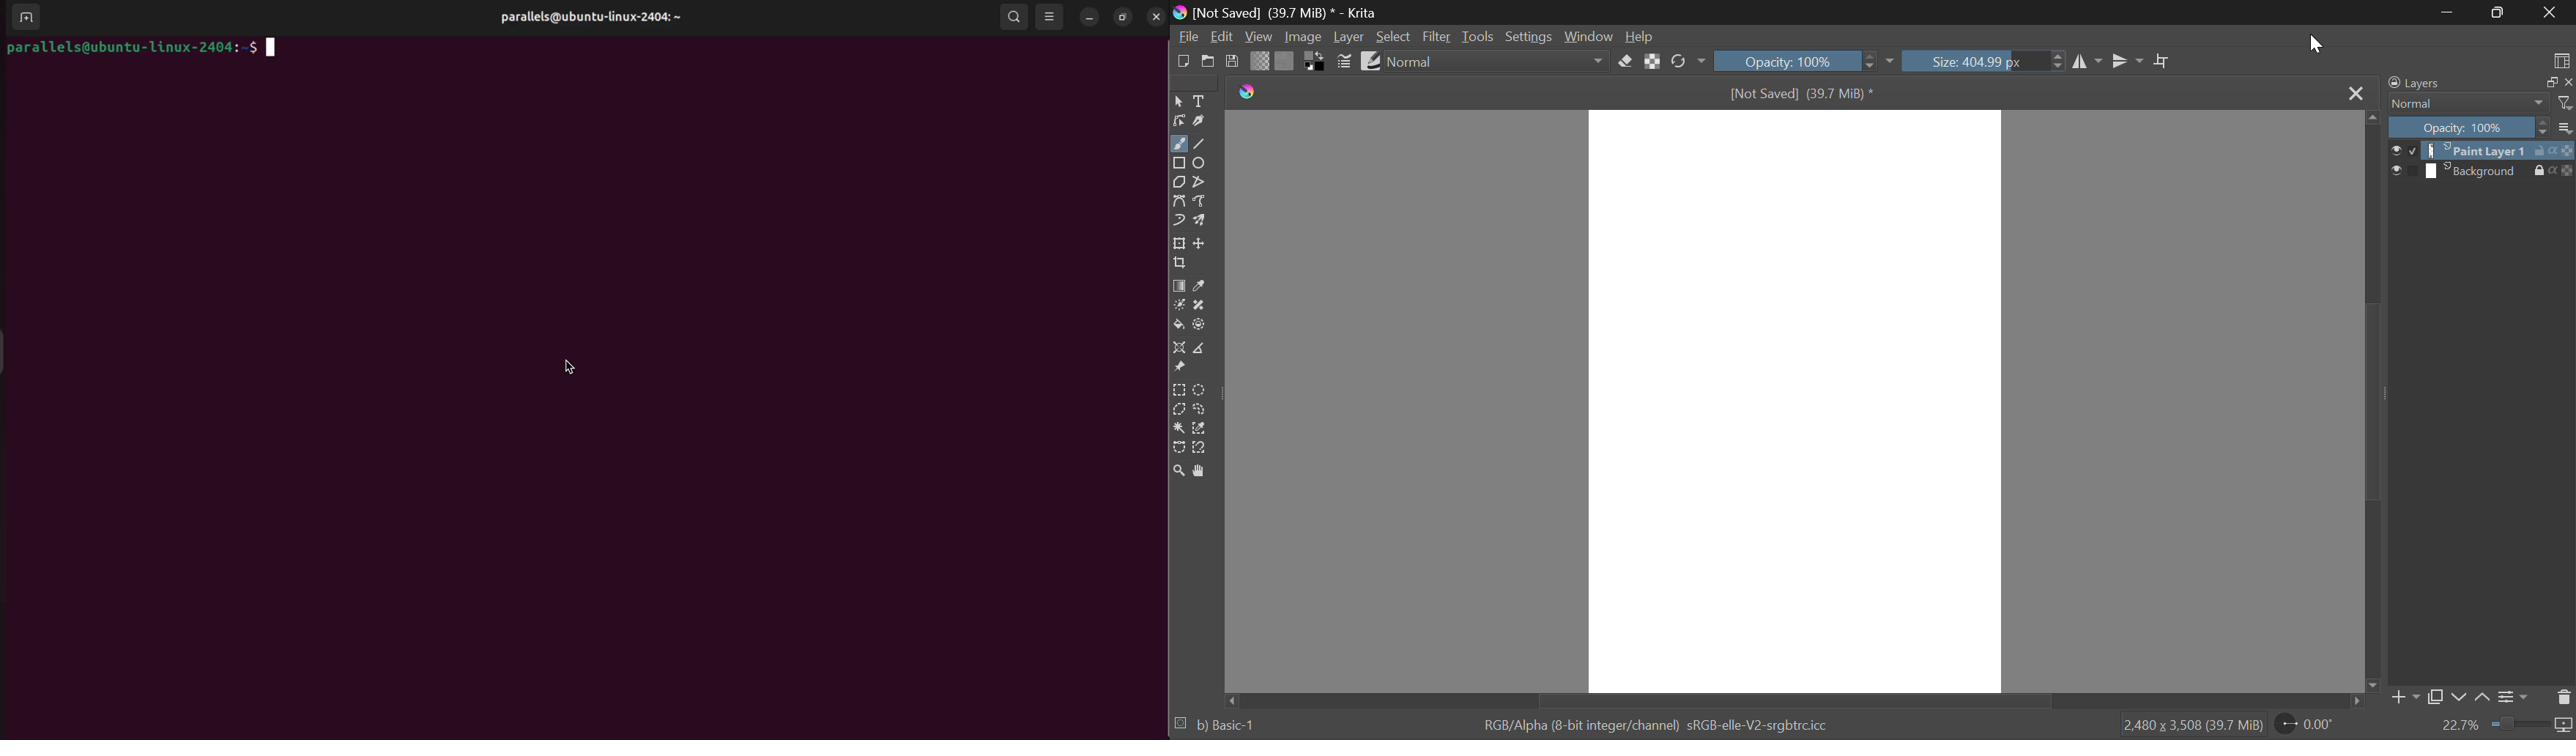  I want to click on Select, so click(1178, 102).